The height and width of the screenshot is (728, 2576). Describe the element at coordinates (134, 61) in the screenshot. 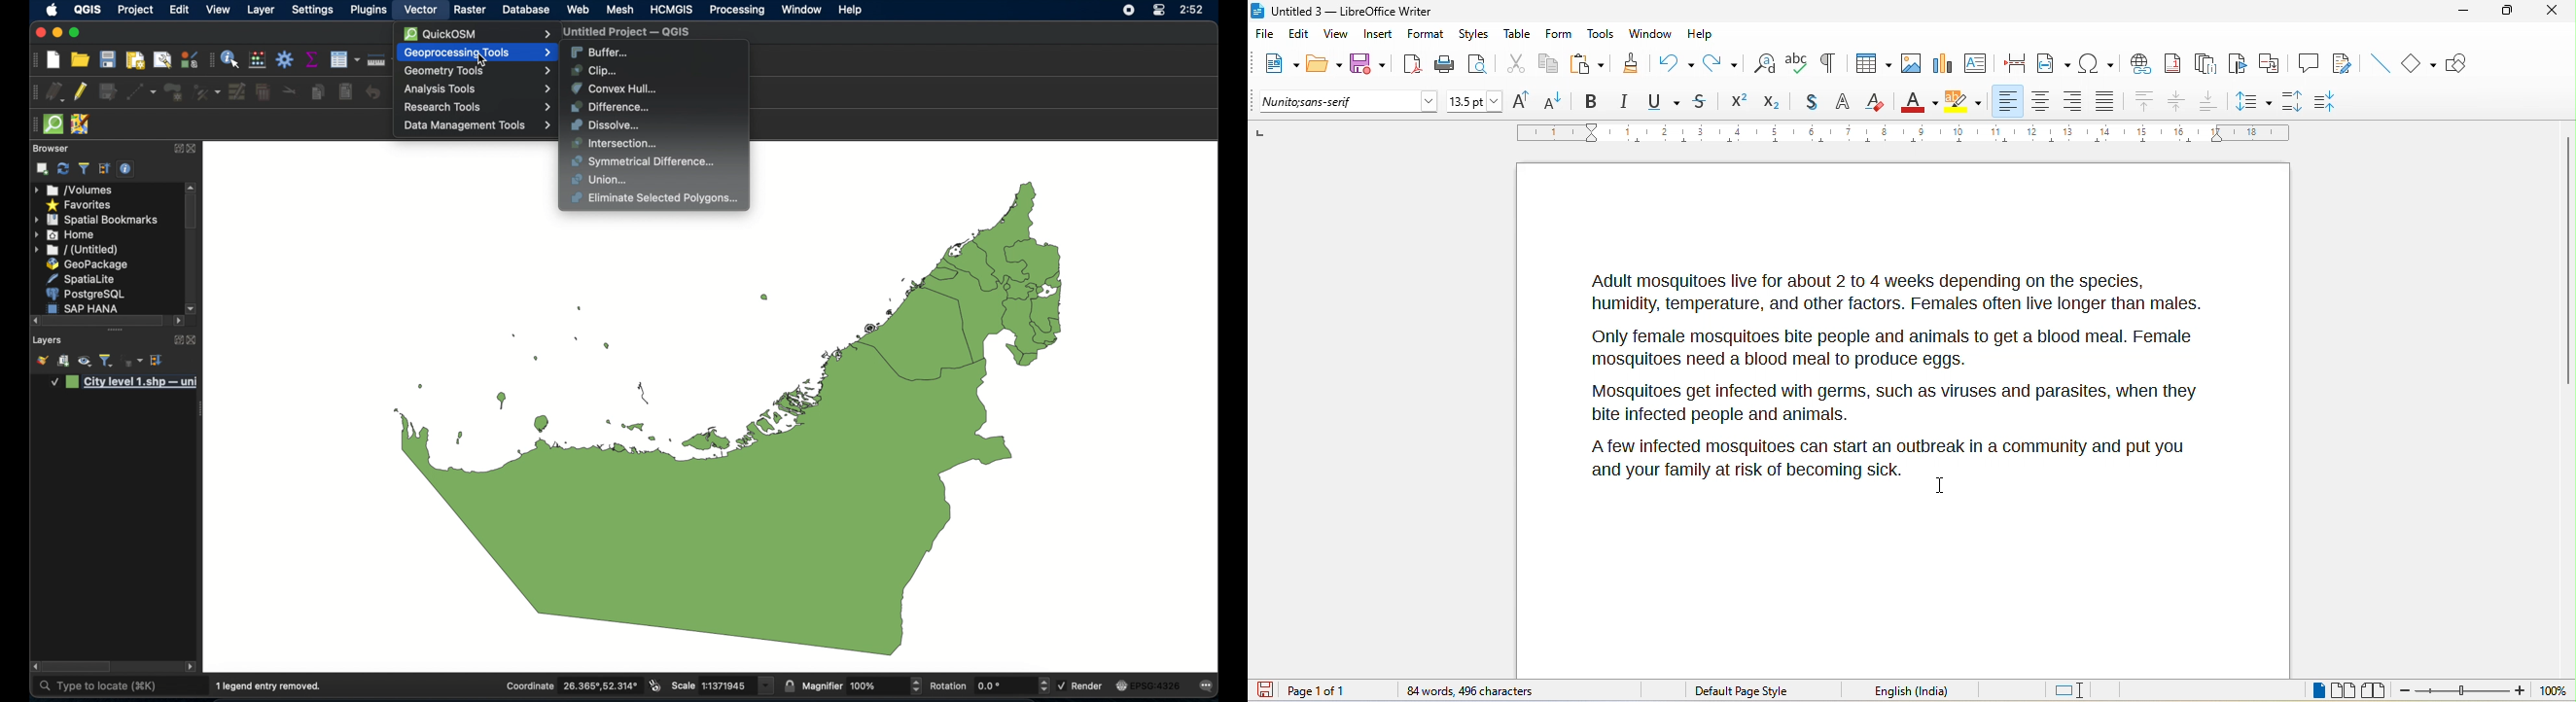

I see `print layout` at that location.